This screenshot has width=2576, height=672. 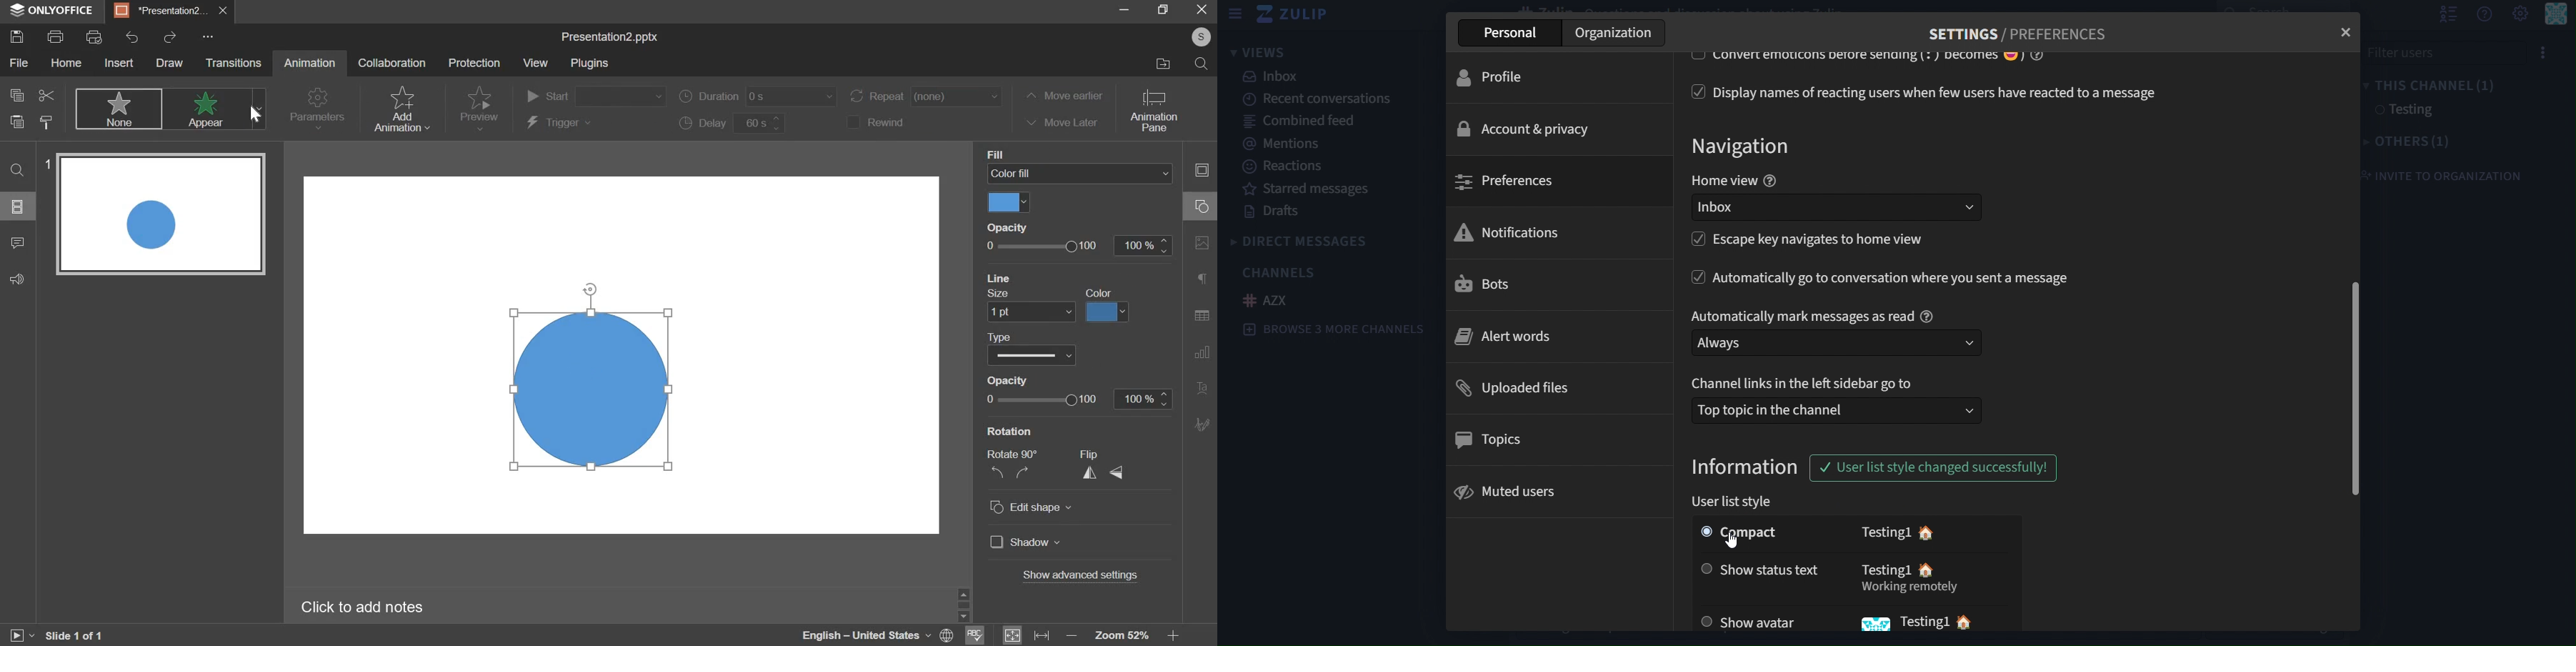 I want to click on Protection, so click(x=476, y=64).